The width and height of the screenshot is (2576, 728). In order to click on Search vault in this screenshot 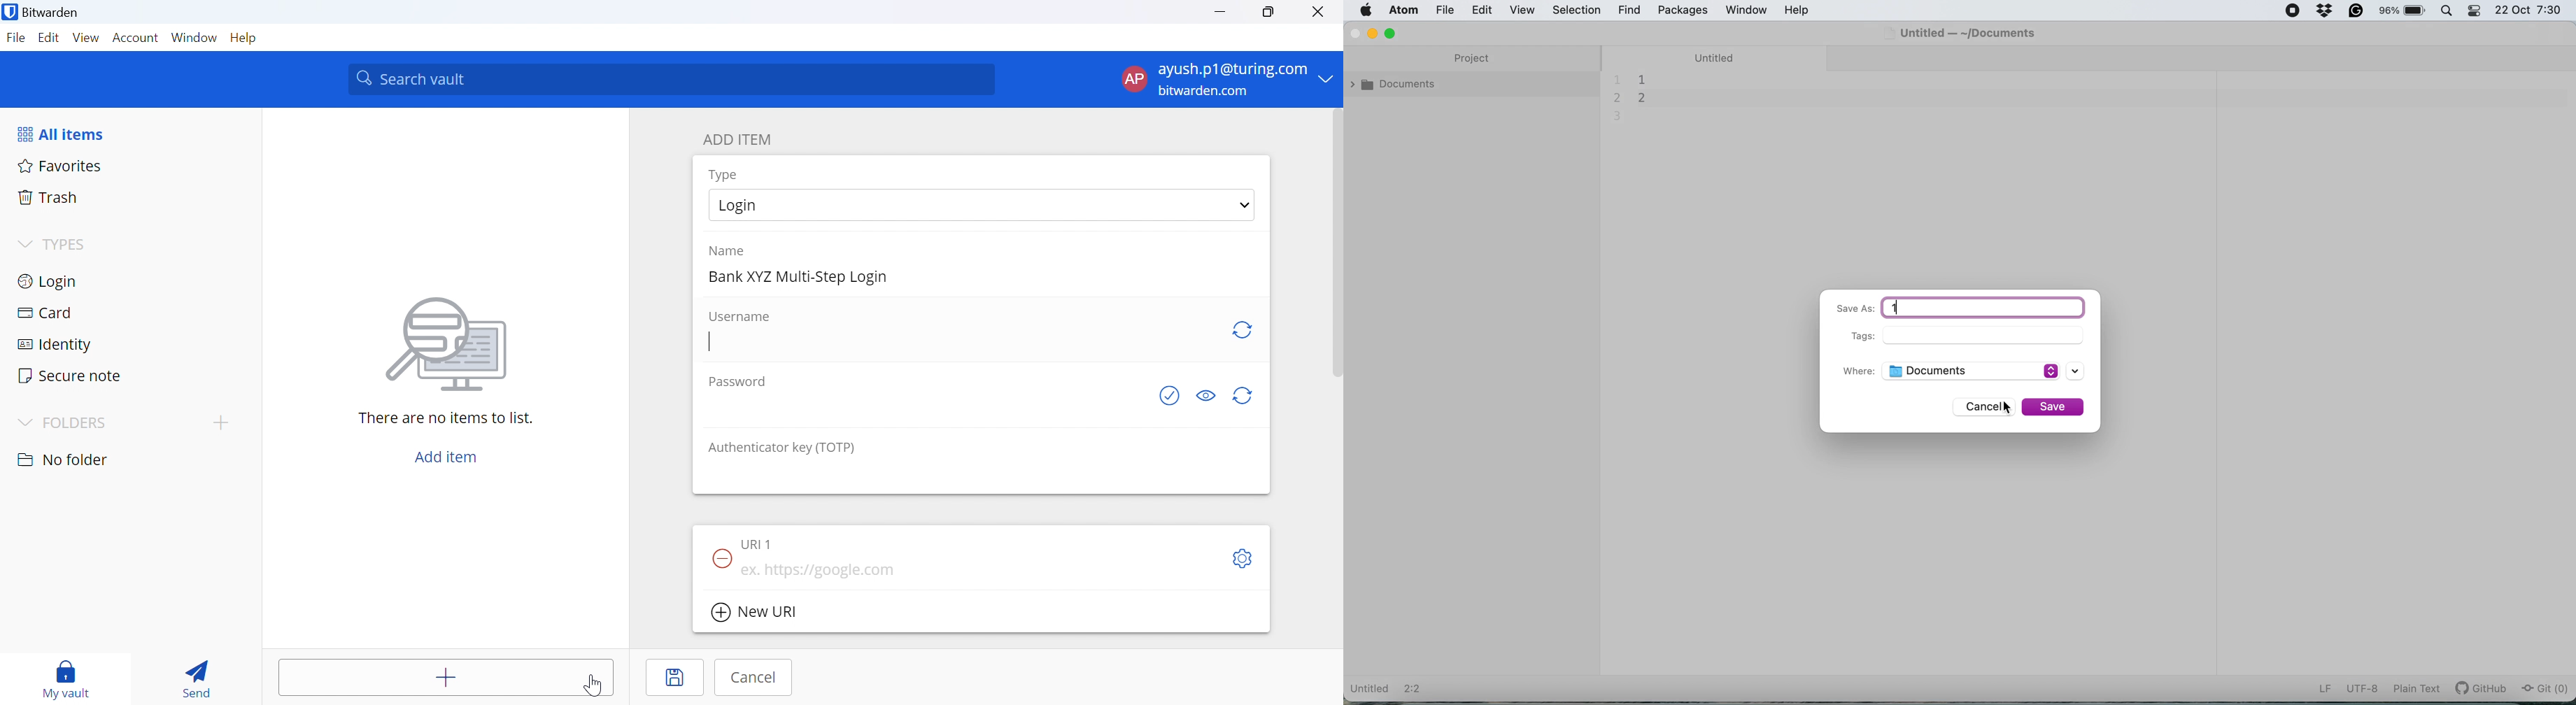, I will do `click(673, 79)`.